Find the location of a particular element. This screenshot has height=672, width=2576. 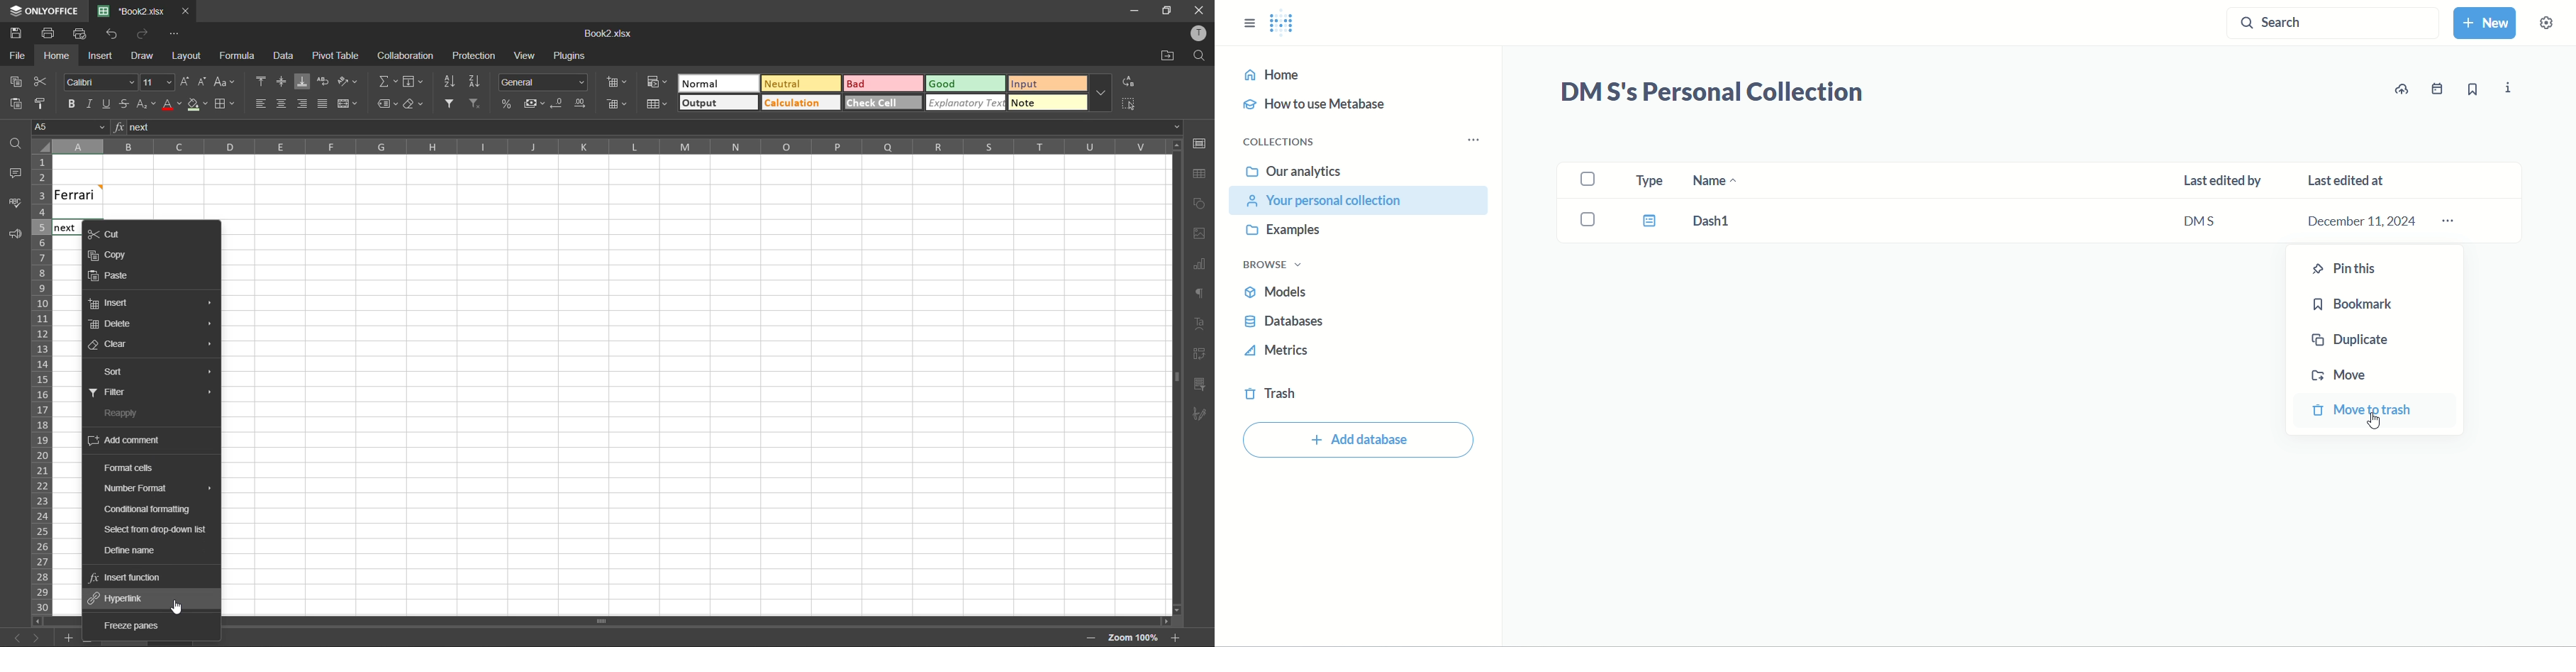

file name is located at coordinates (137, 11).